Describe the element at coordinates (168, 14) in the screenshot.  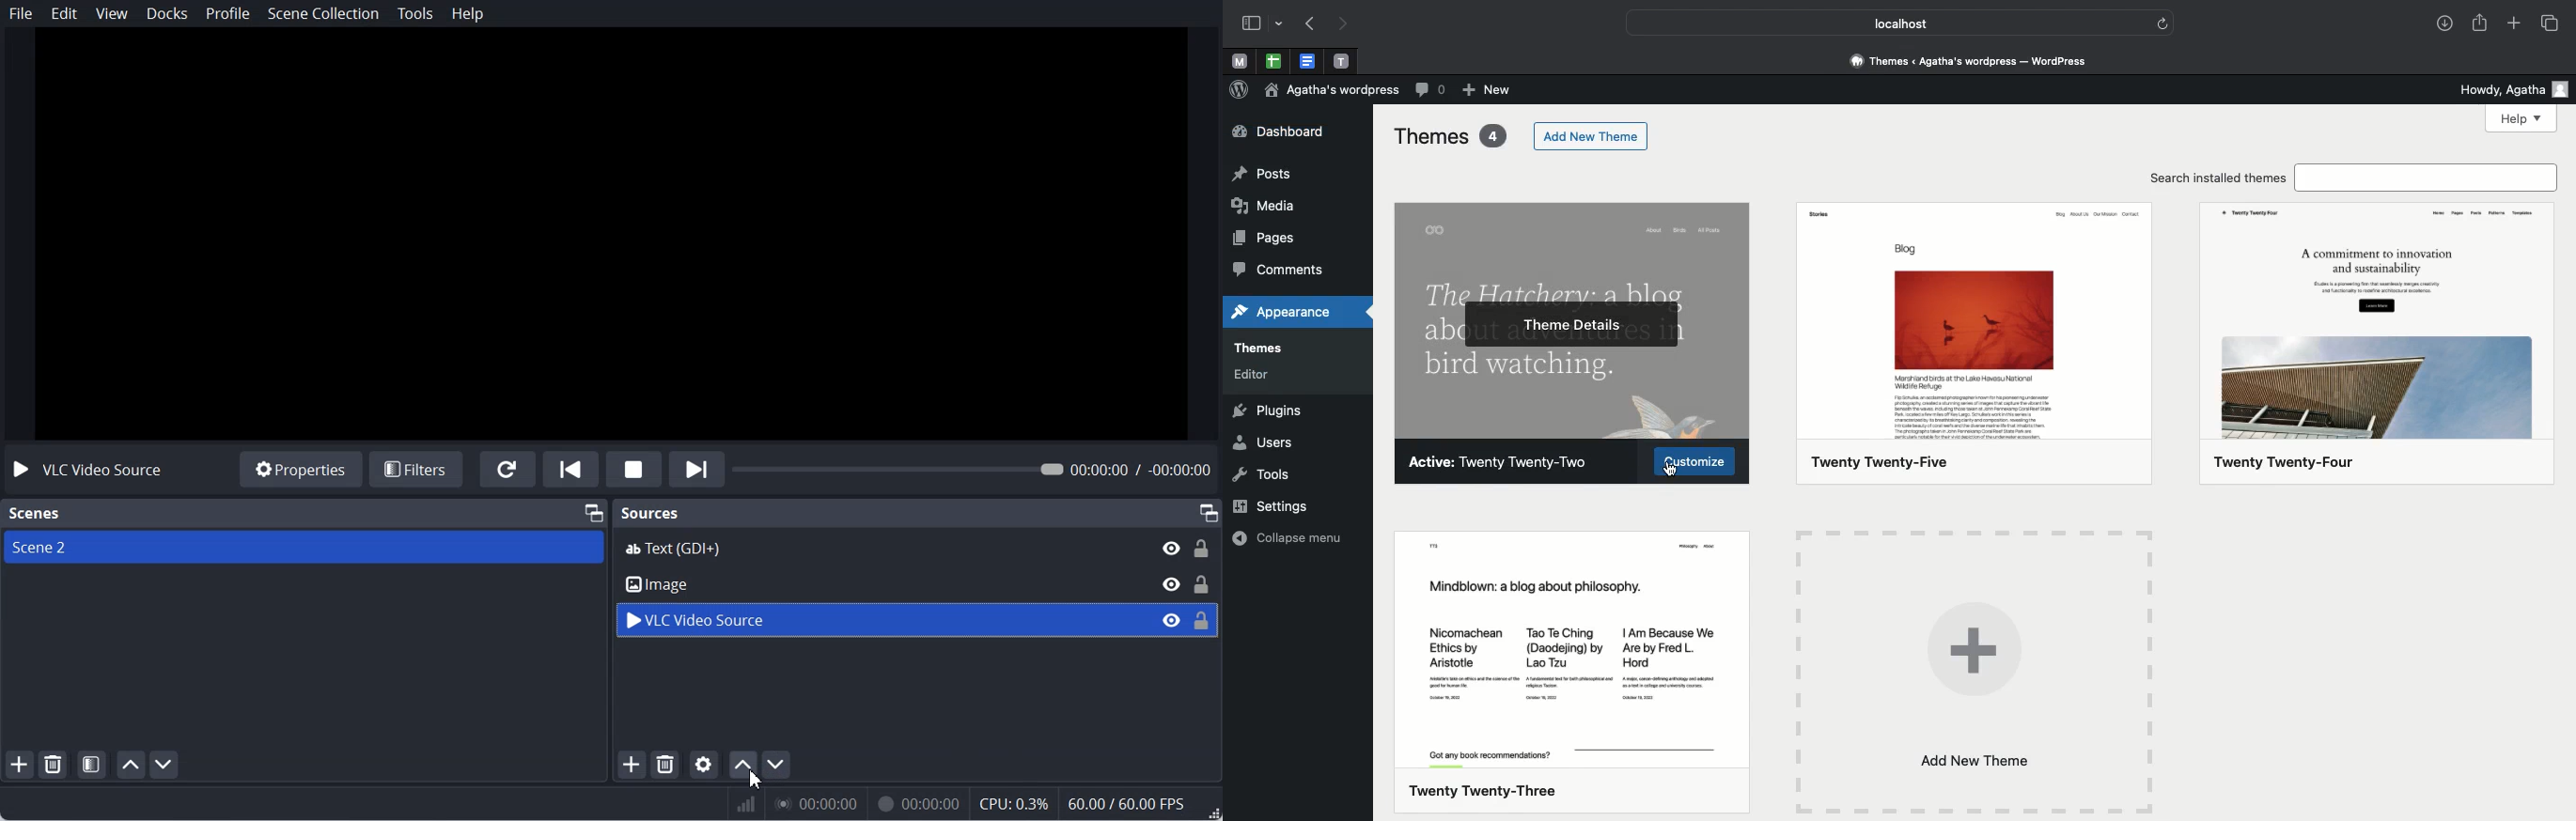
I see `Docks` at that location.